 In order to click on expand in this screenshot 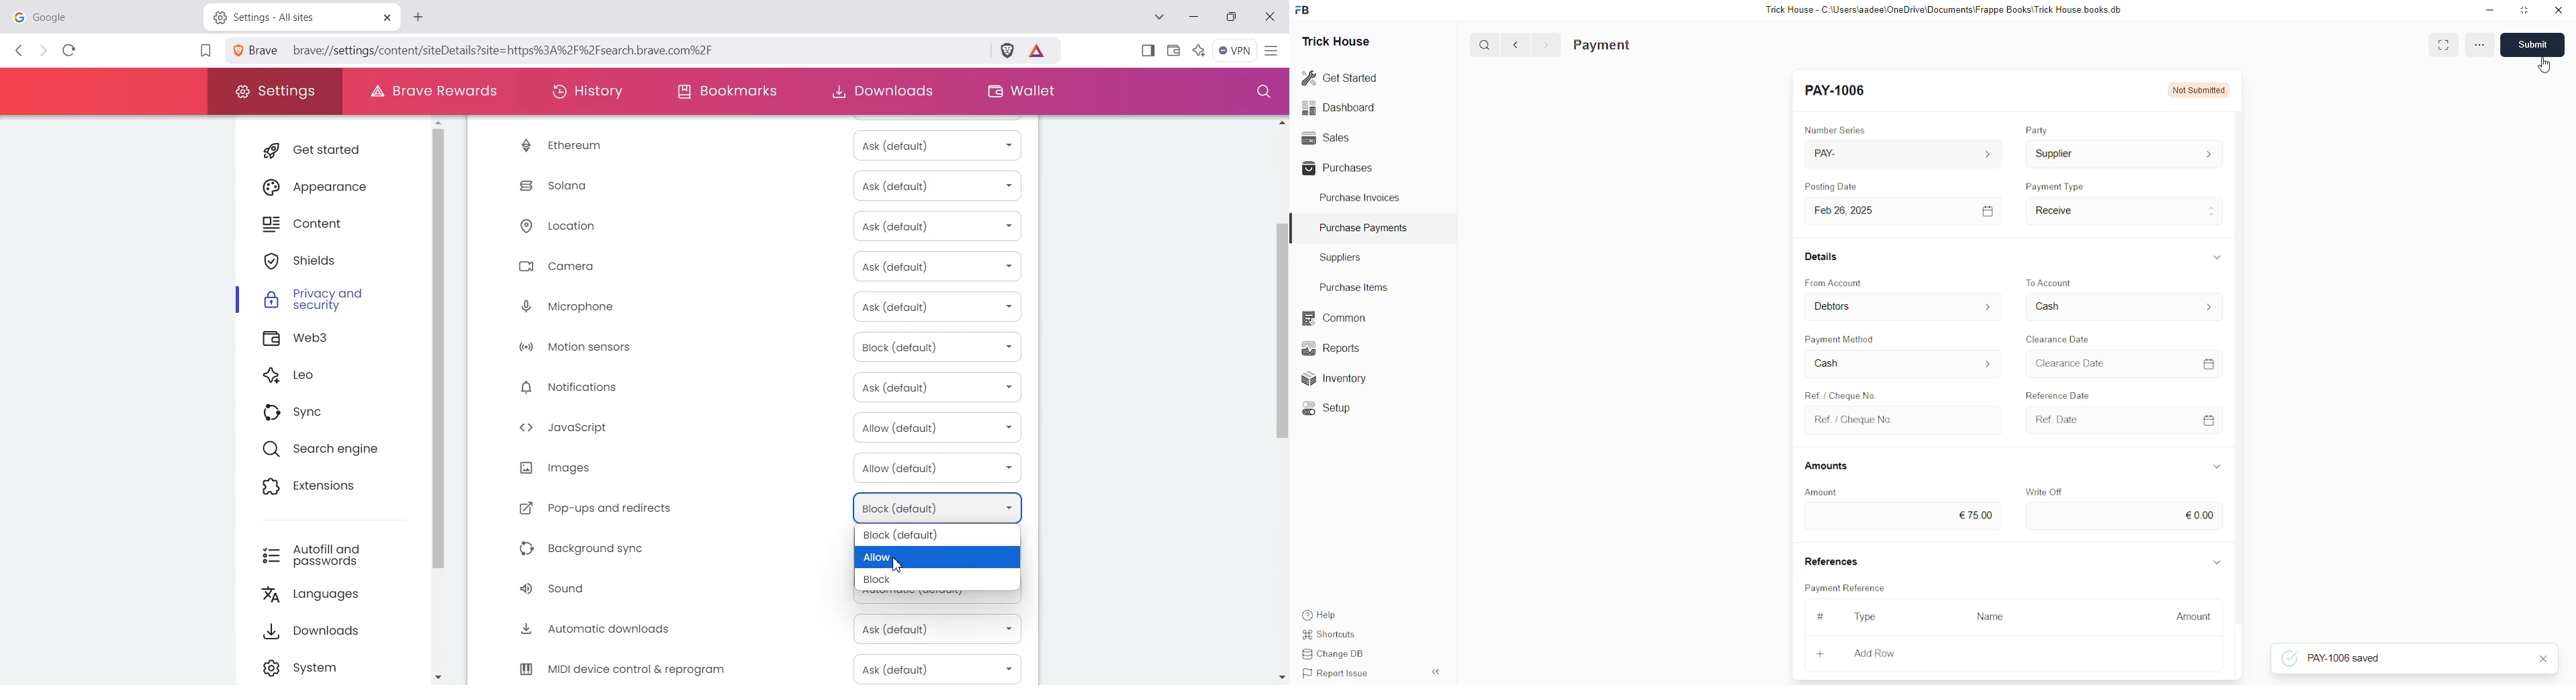, I will do `click(2216, 560)`.